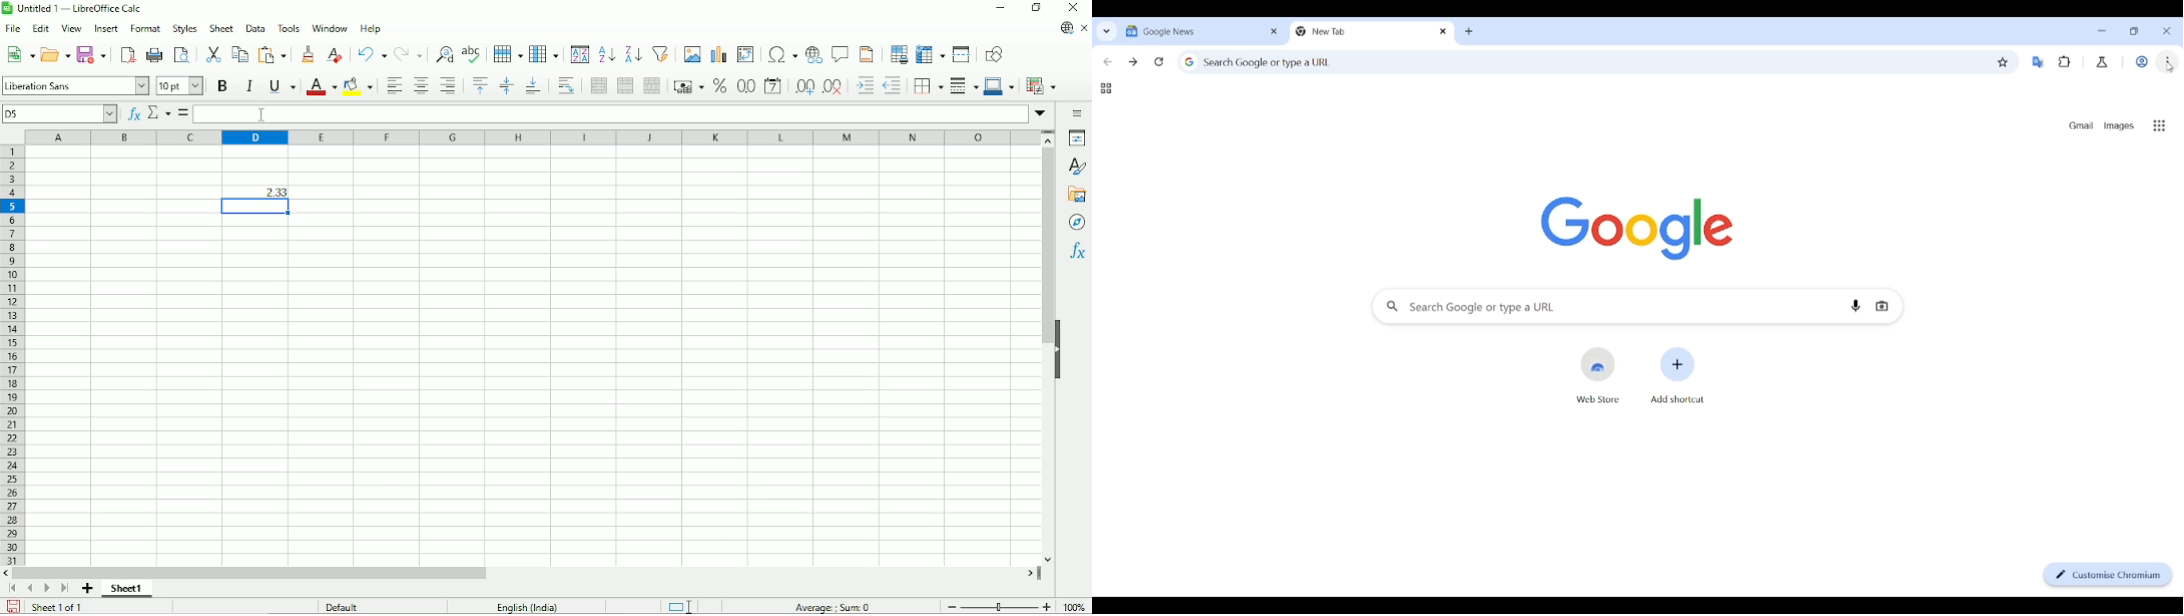 This screenshot has height=616, width=2184. Describe the element at coordinates (611, 114) in the screenshot. I see `Input line` at that location.